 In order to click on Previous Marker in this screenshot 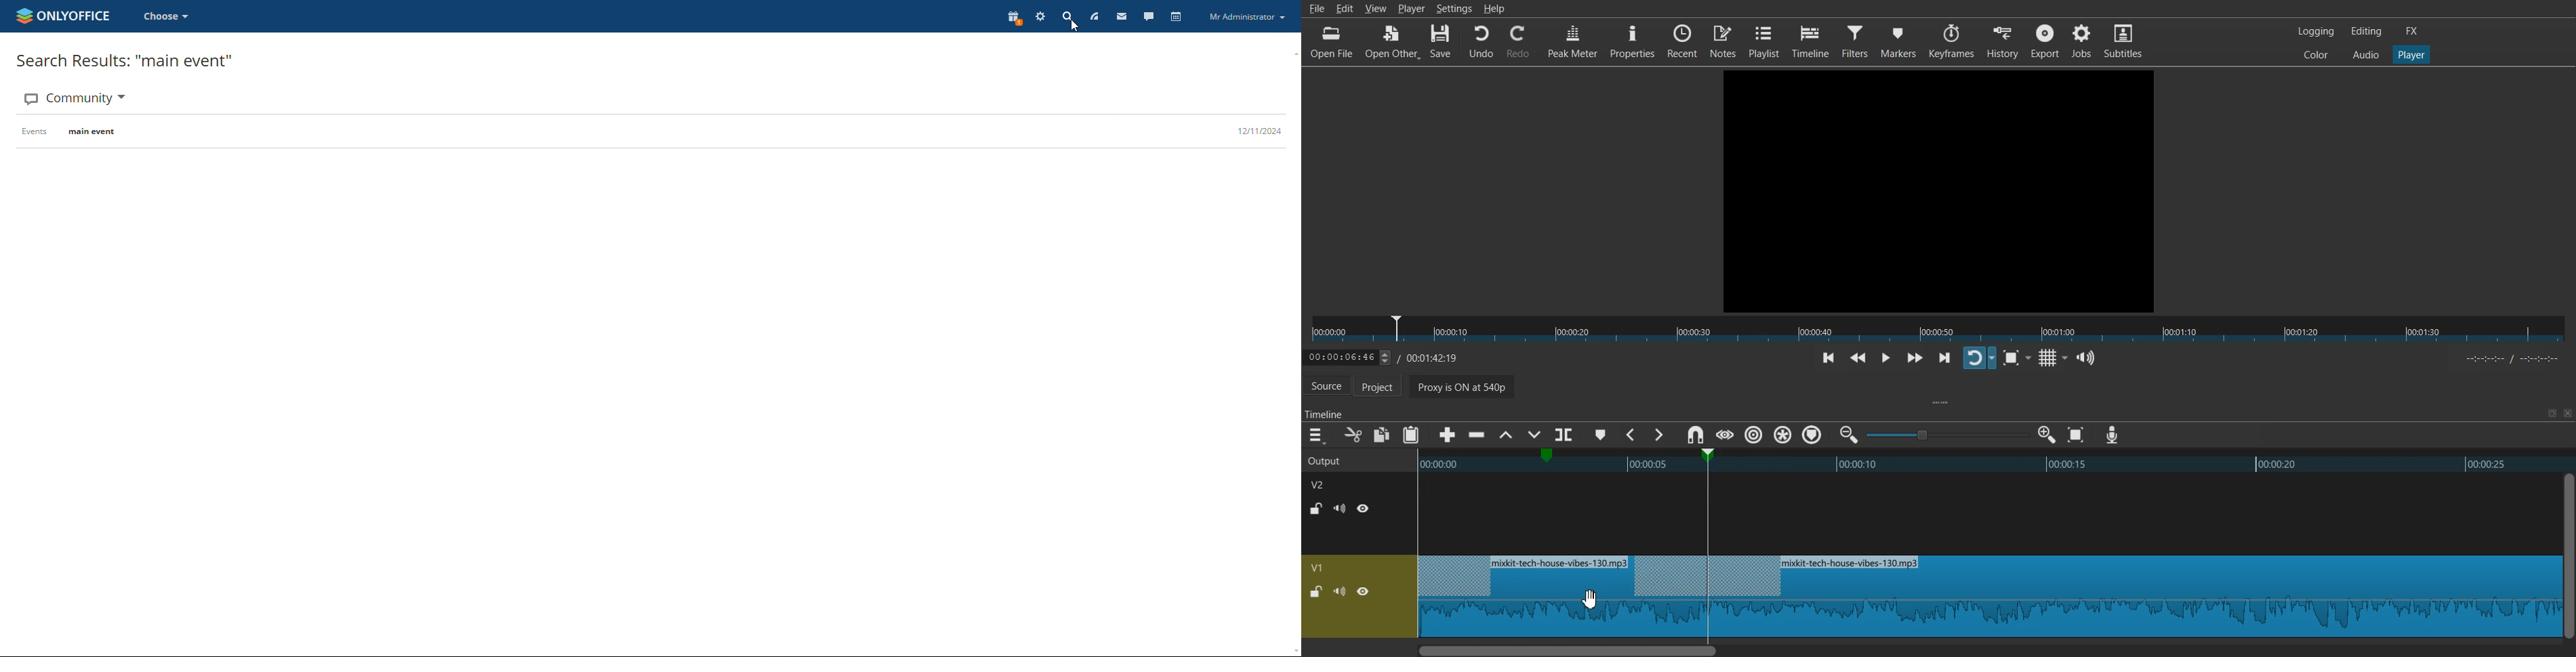, I will do `click(1632, 435)`.